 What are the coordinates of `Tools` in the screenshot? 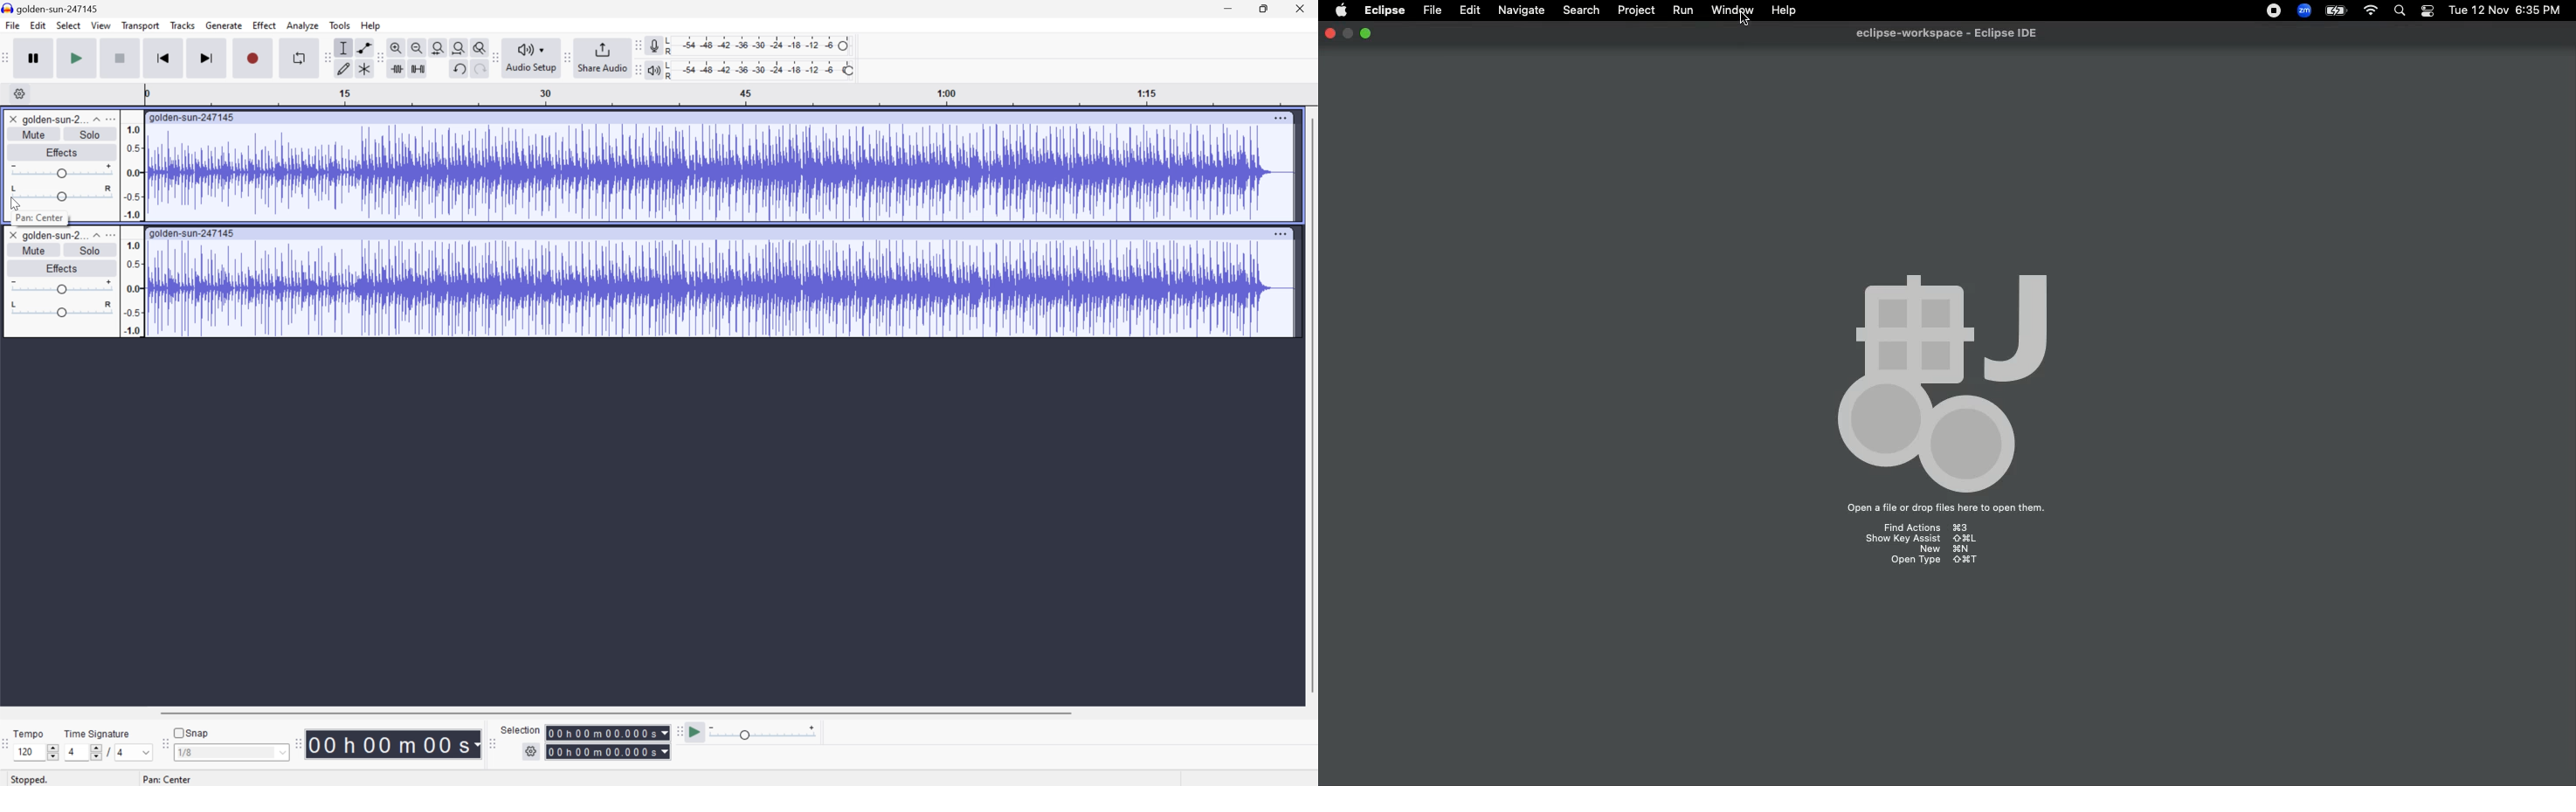 It's located at (341, 25).